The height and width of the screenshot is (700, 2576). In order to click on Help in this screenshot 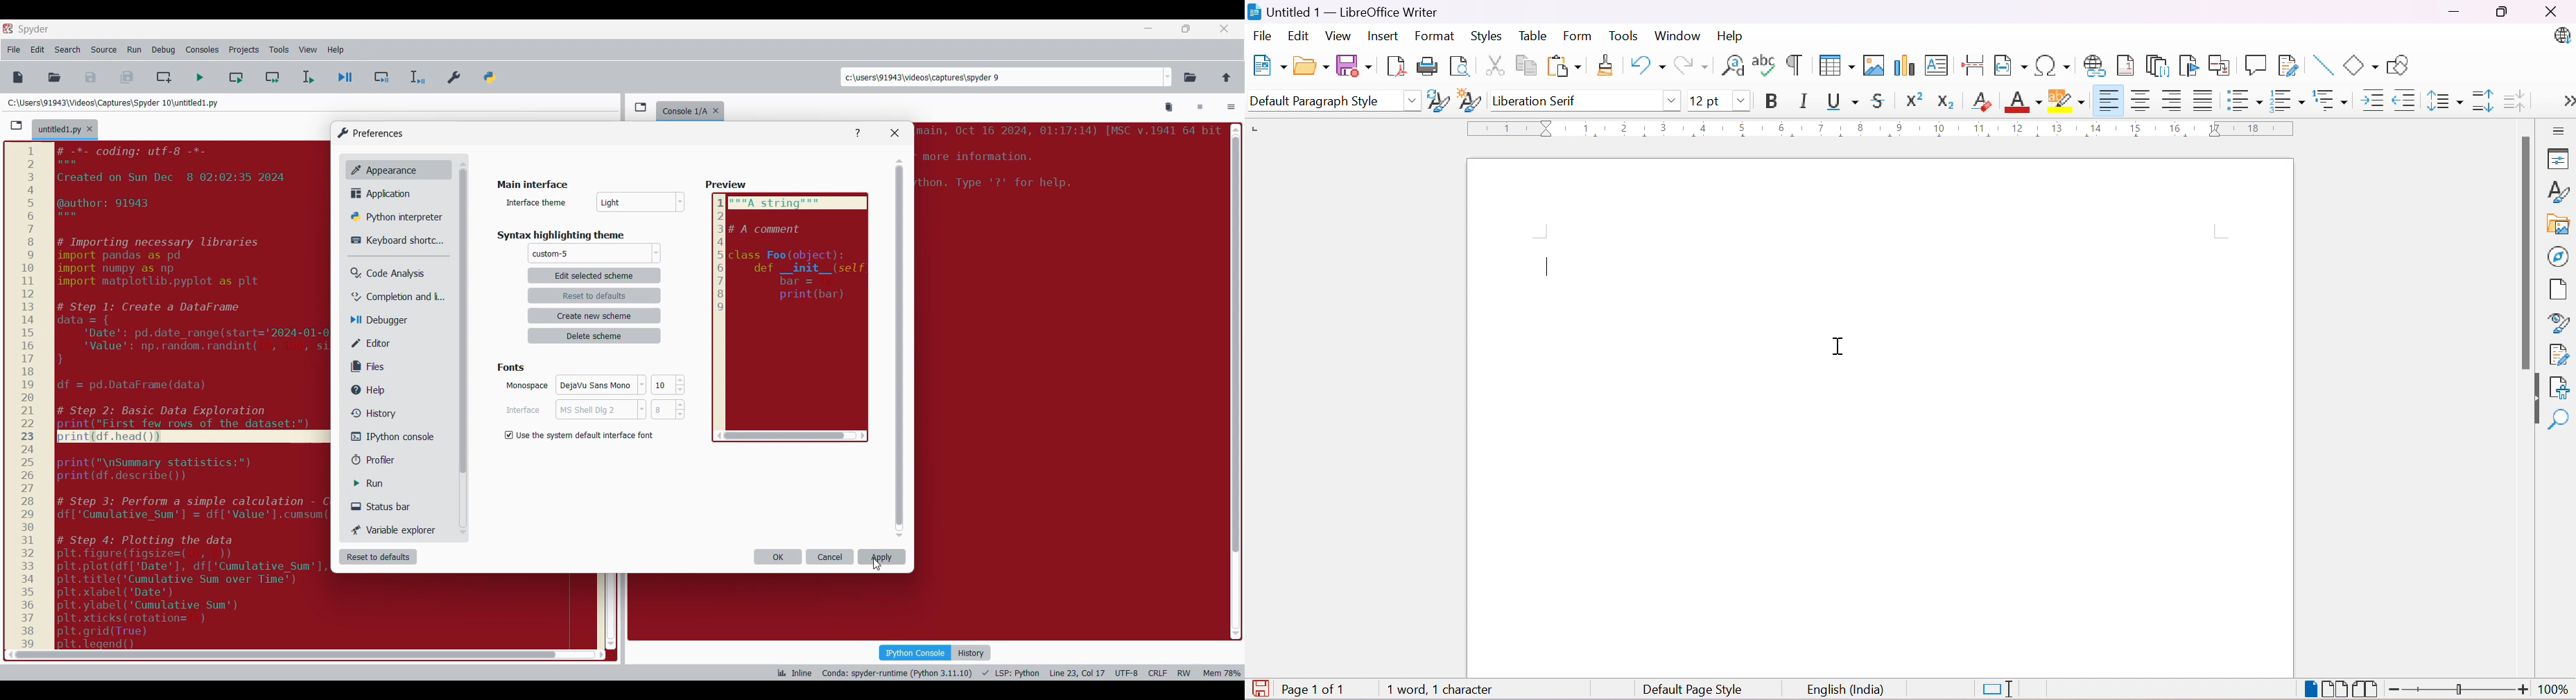, I will do `click(374, 390)`.